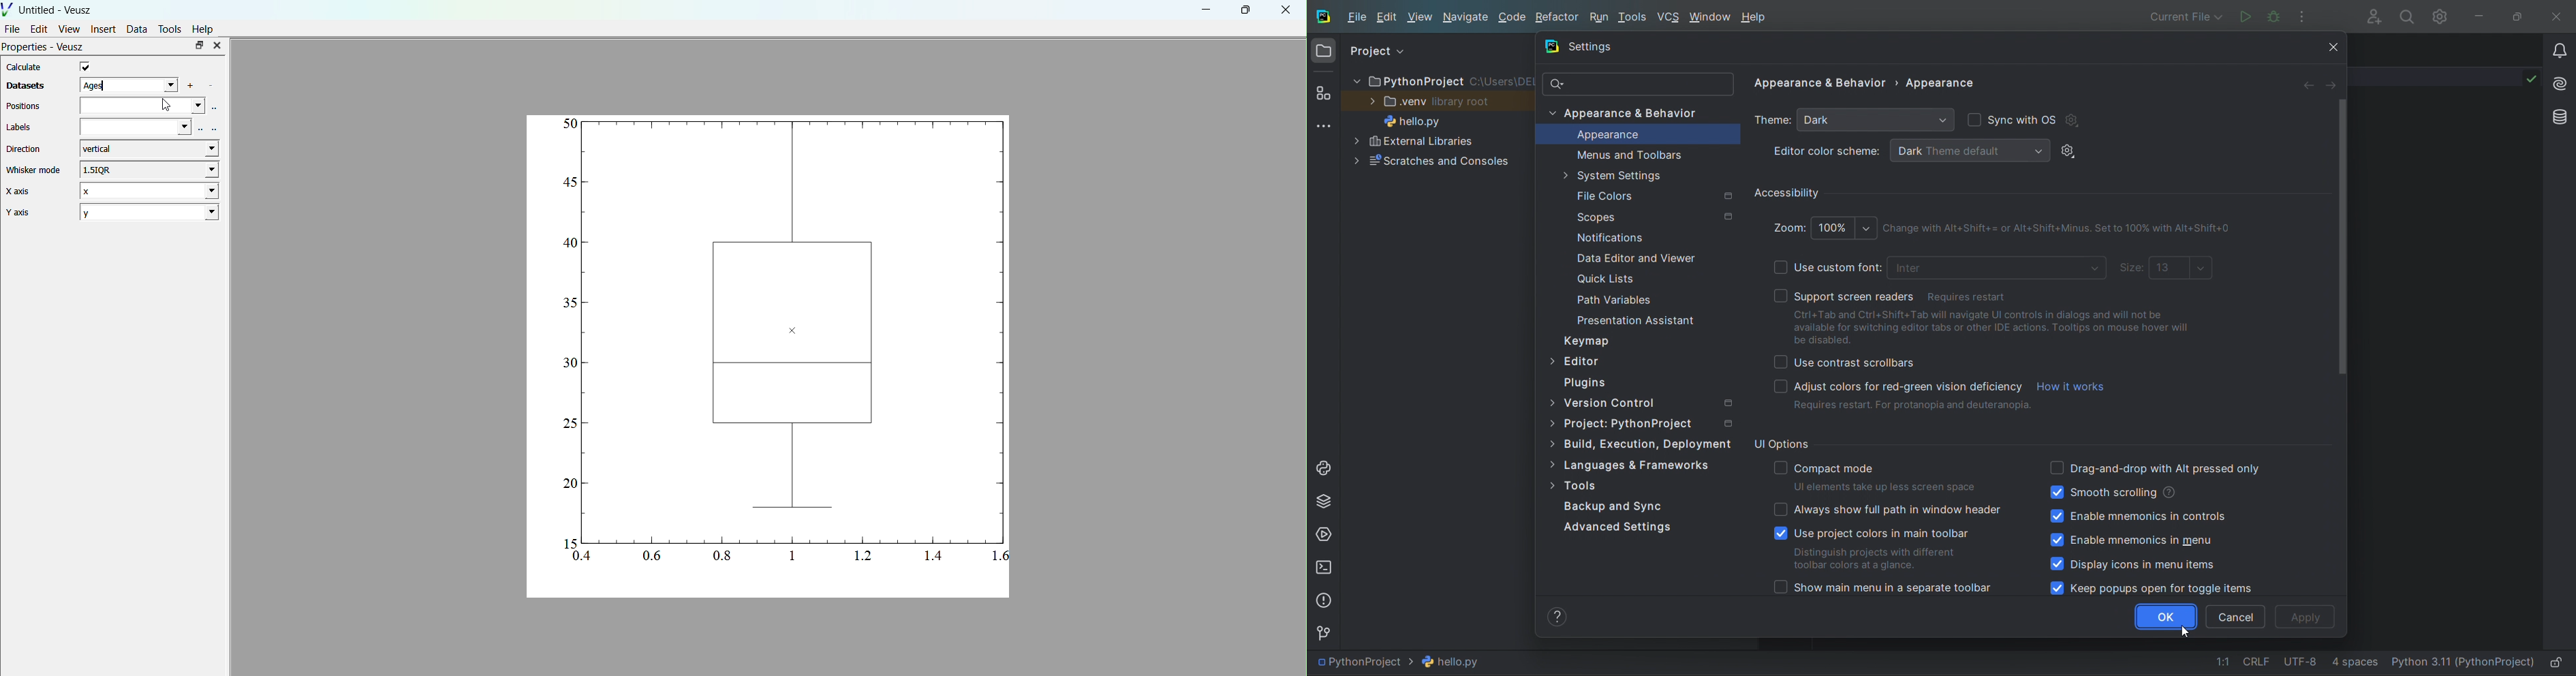 This screenshot has height=700, width=2576. What do you see at coordinates (2334, 46) in the screenshot?
I see `close` at bounding box center [2334, 46].